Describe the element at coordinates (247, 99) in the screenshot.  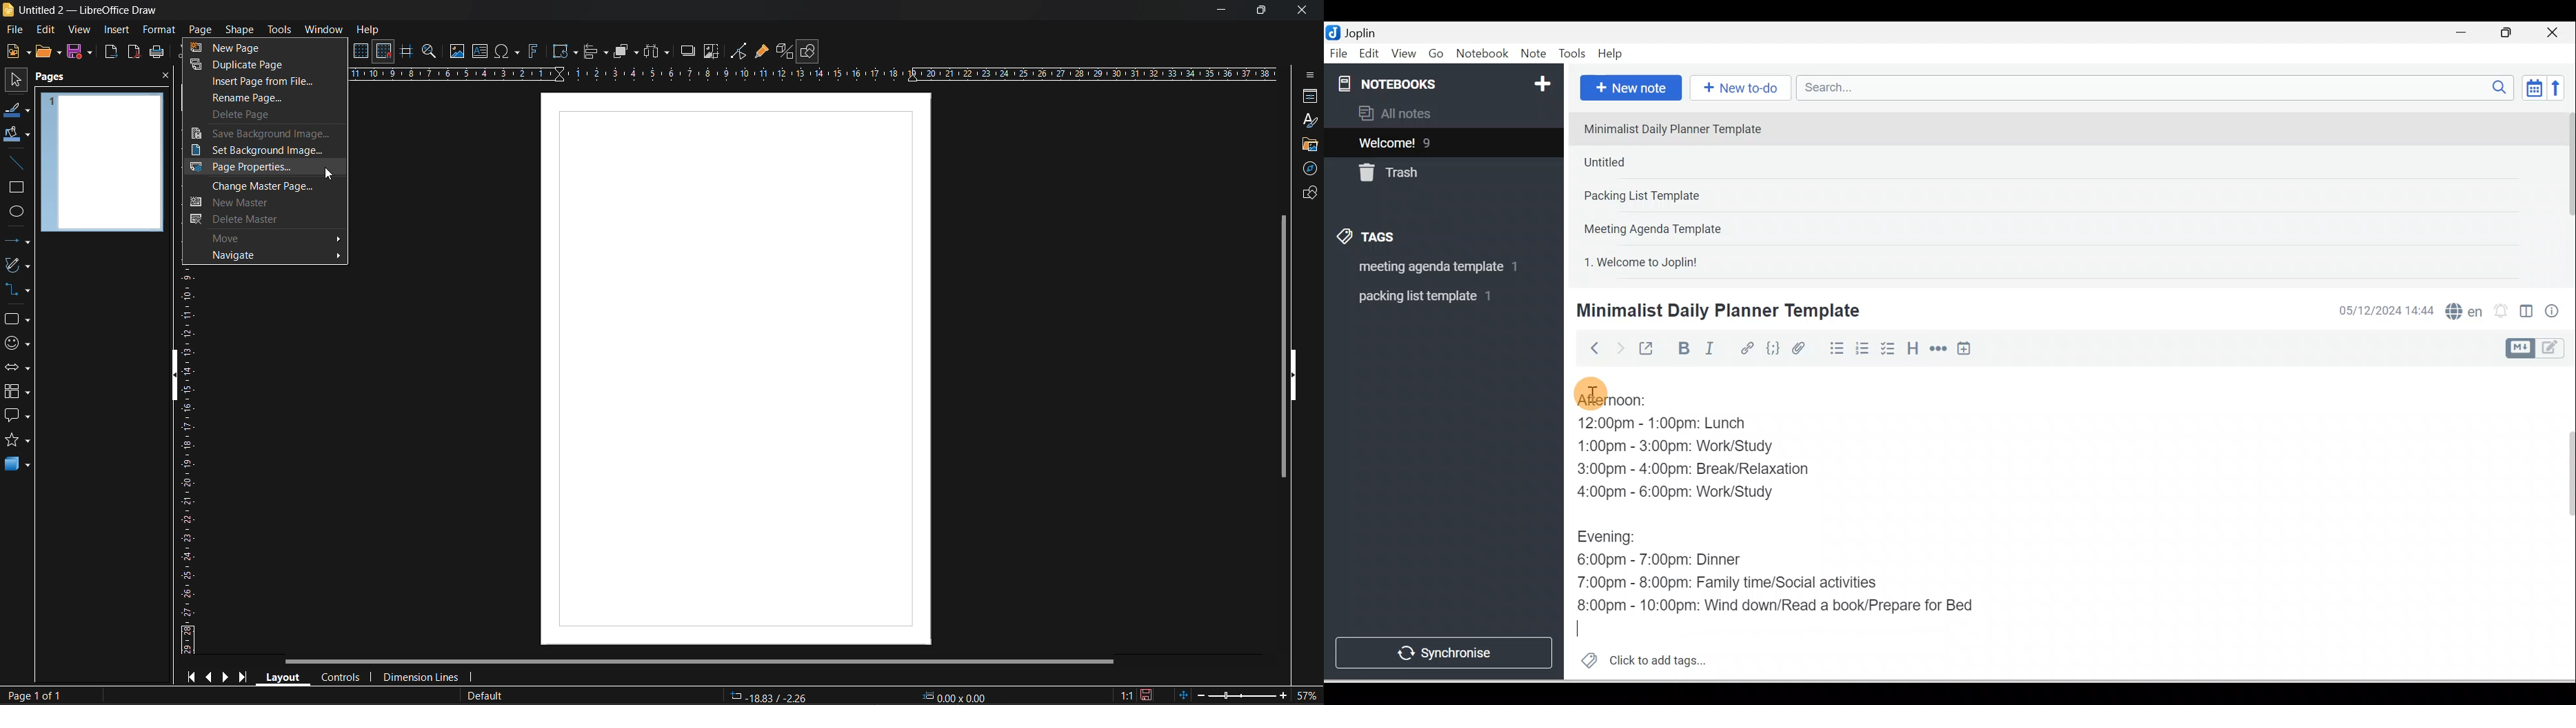
I see `rename page` at that location.